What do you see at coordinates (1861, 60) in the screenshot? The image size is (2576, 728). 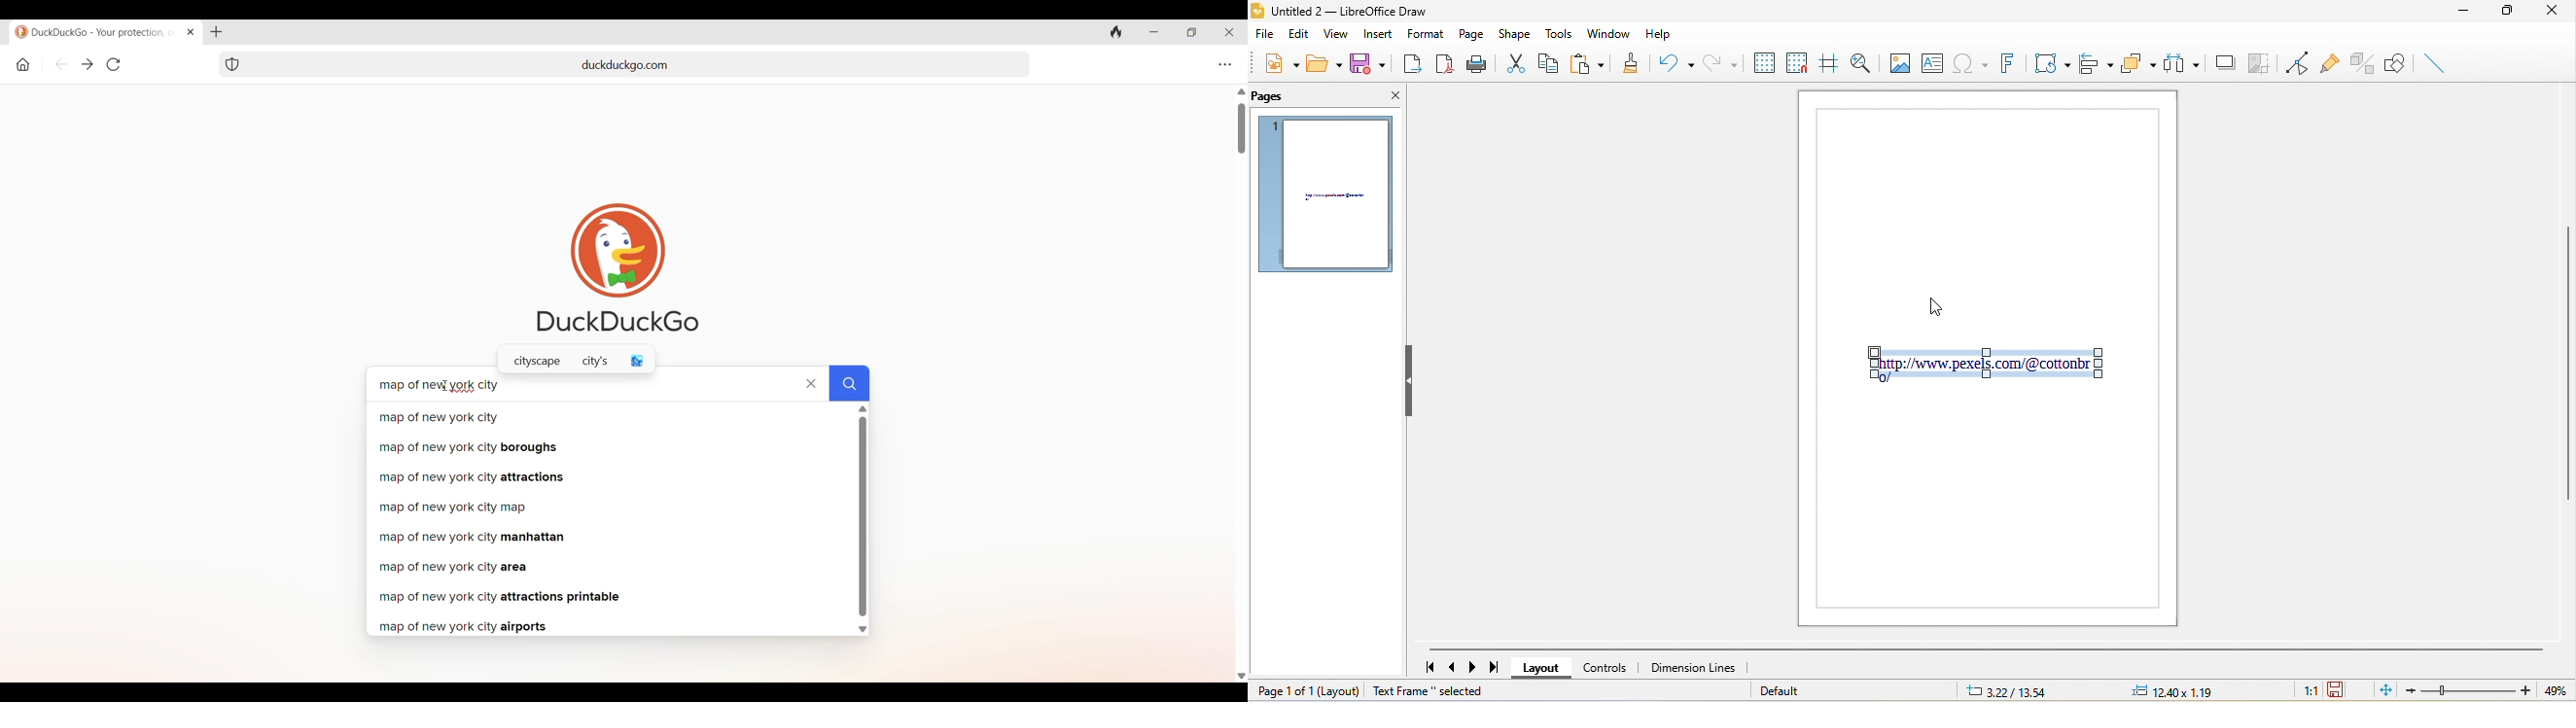 I see `zoom and pan` at bounding box center [1861, 60].